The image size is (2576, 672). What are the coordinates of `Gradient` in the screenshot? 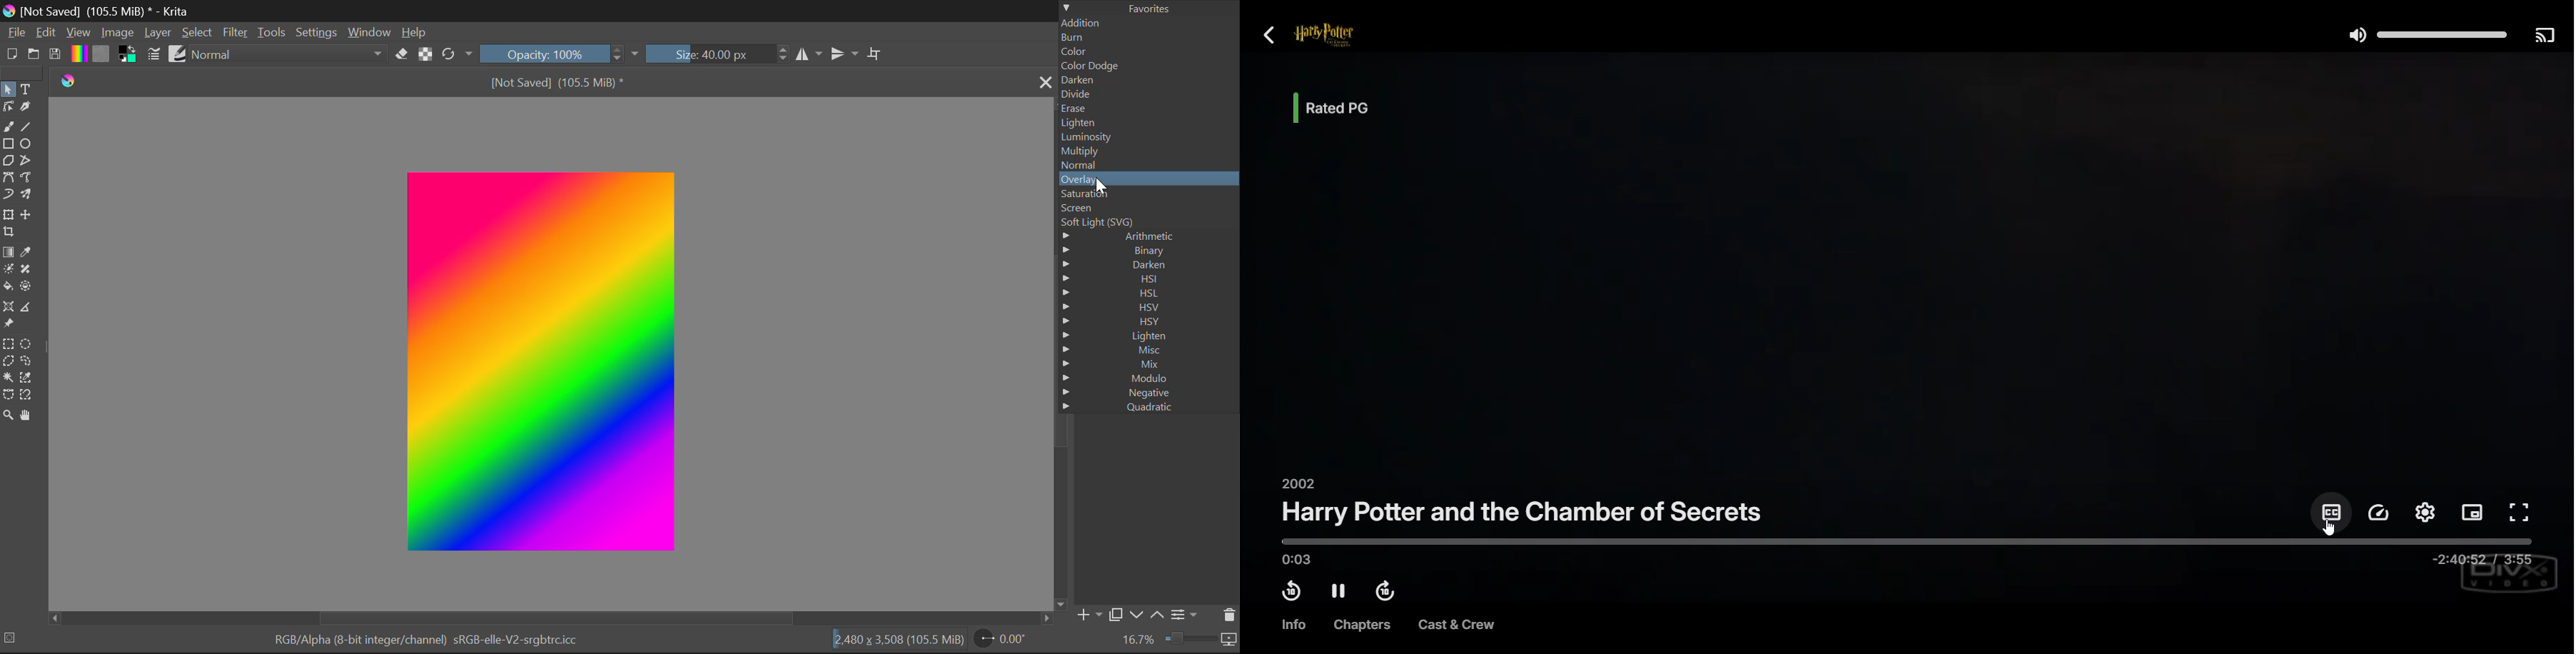 It's located at (79, 54).